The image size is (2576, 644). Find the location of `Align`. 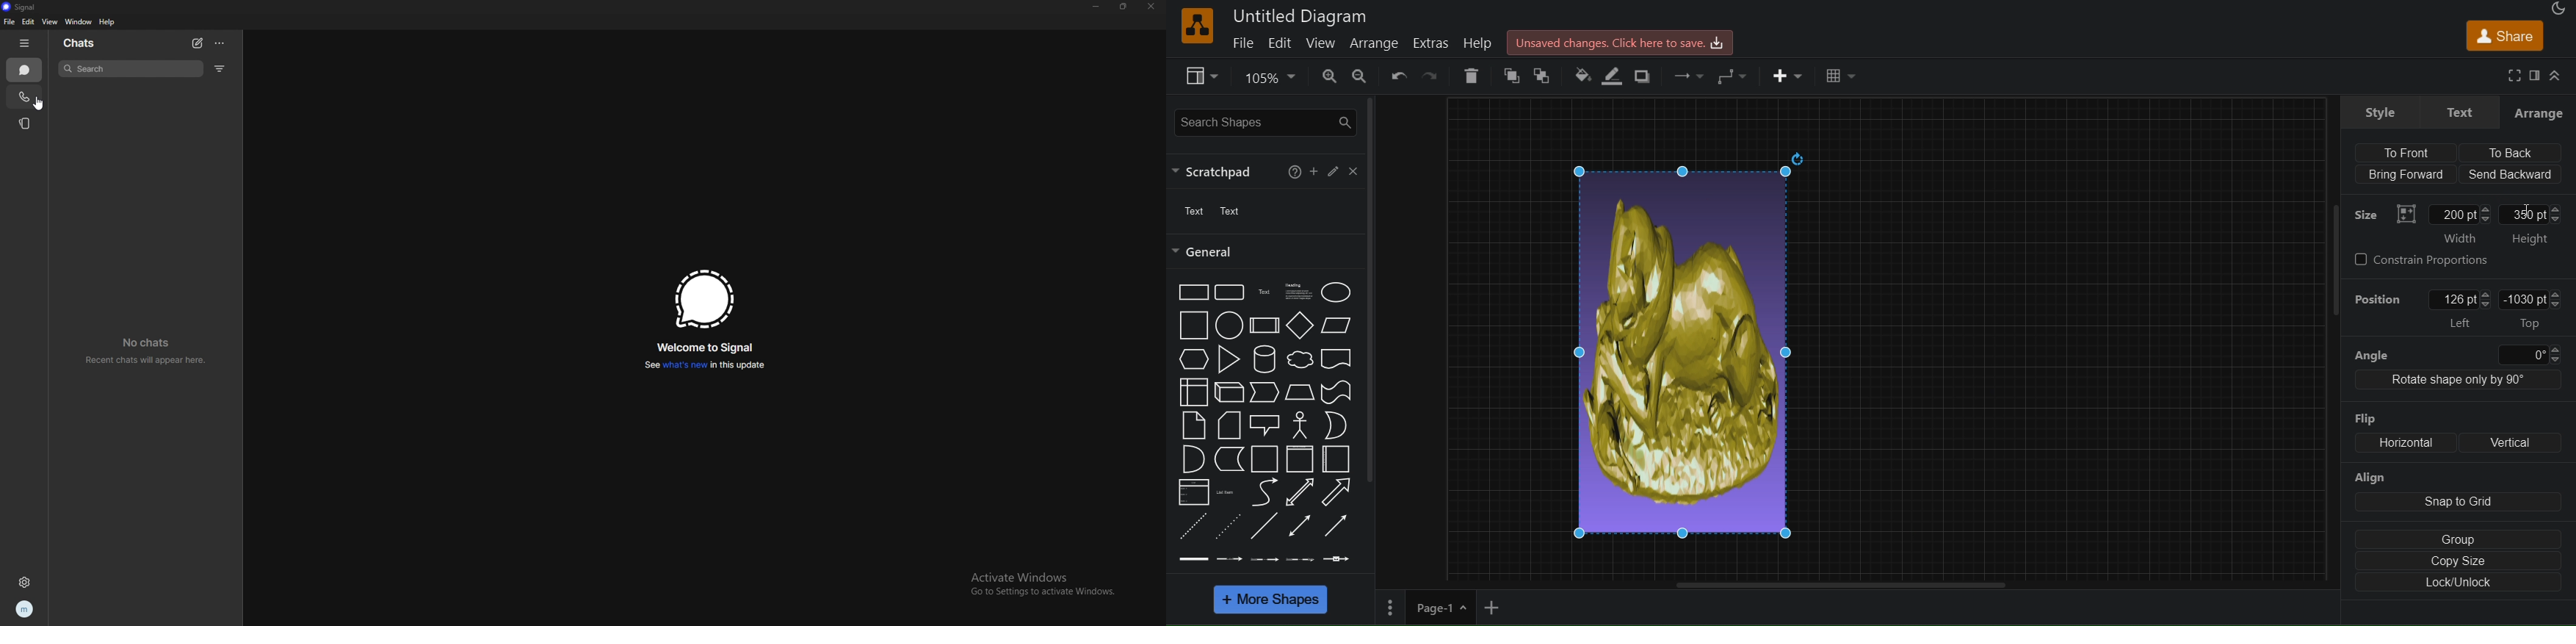

Align is located at coordinates (2371, 478).